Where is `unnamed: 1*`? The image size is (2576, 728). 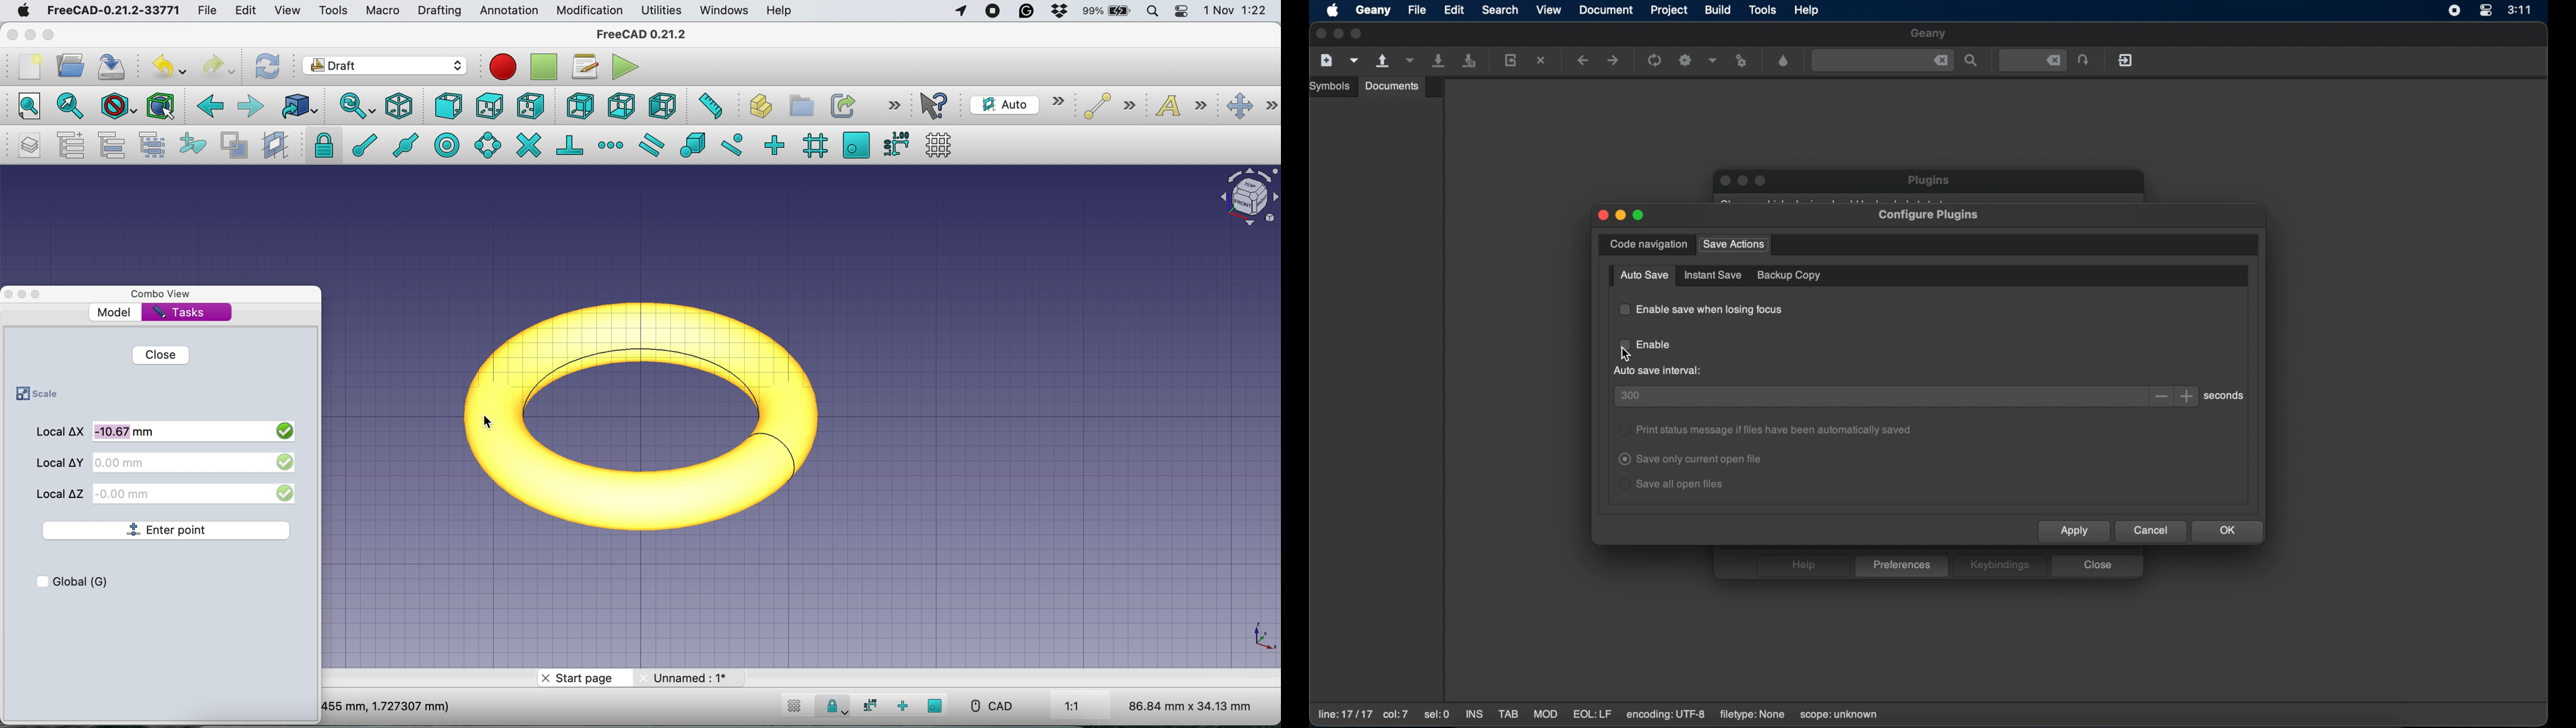 unnamed: 1* is located at coordinates (691, 678).